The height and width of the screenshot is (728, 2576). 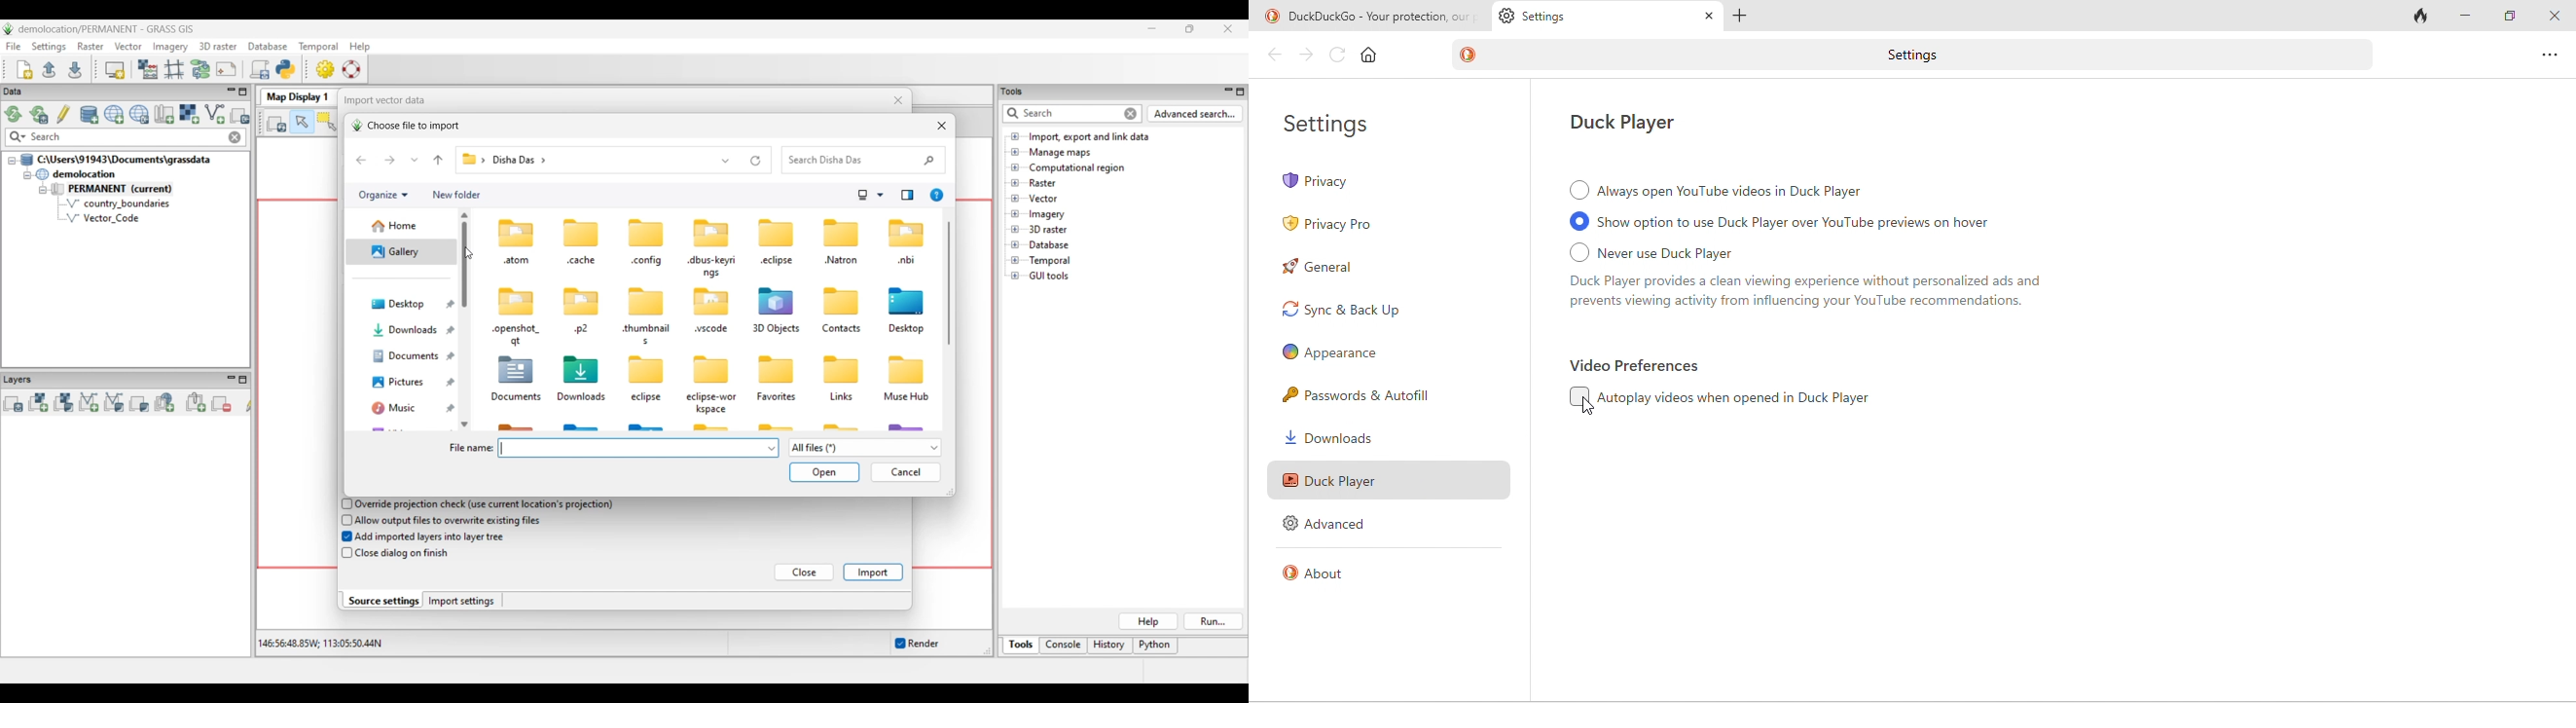 I want to click on appearance, so click(x=1332, y=352).